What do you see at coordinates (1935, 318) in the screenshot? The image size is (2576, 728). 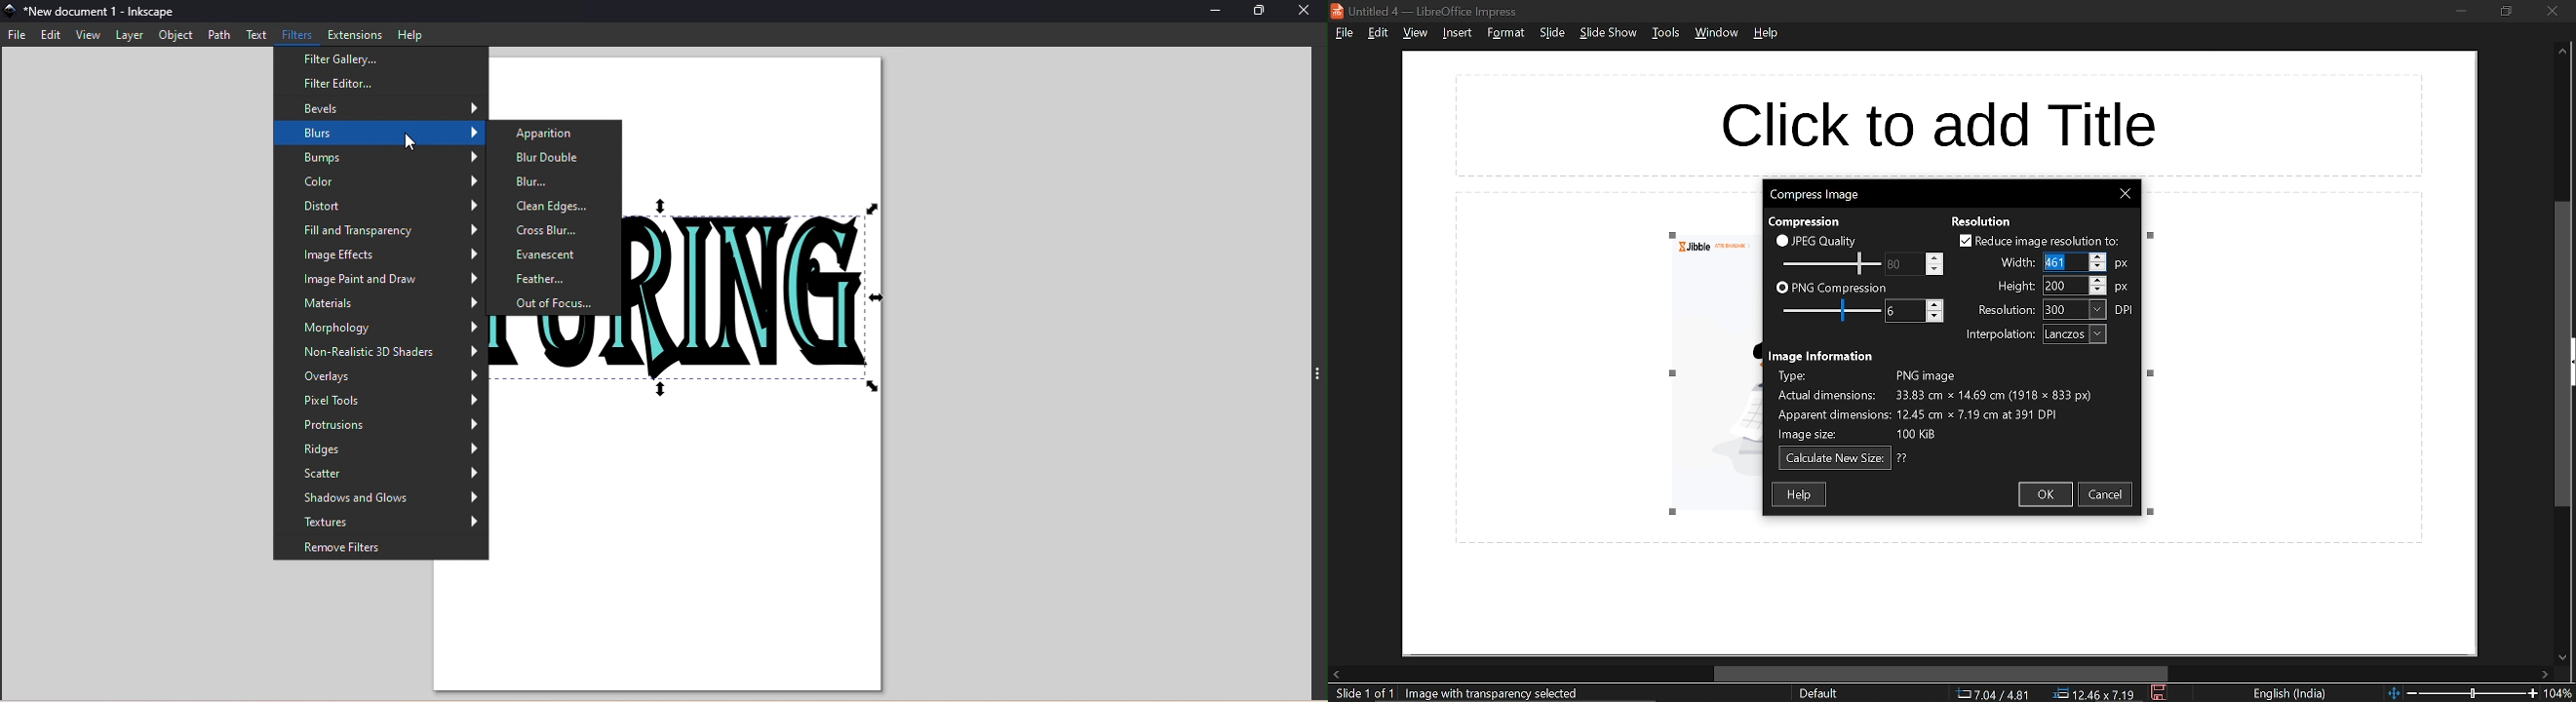 I see `Decrease ` at bounding box center [1935, 318].